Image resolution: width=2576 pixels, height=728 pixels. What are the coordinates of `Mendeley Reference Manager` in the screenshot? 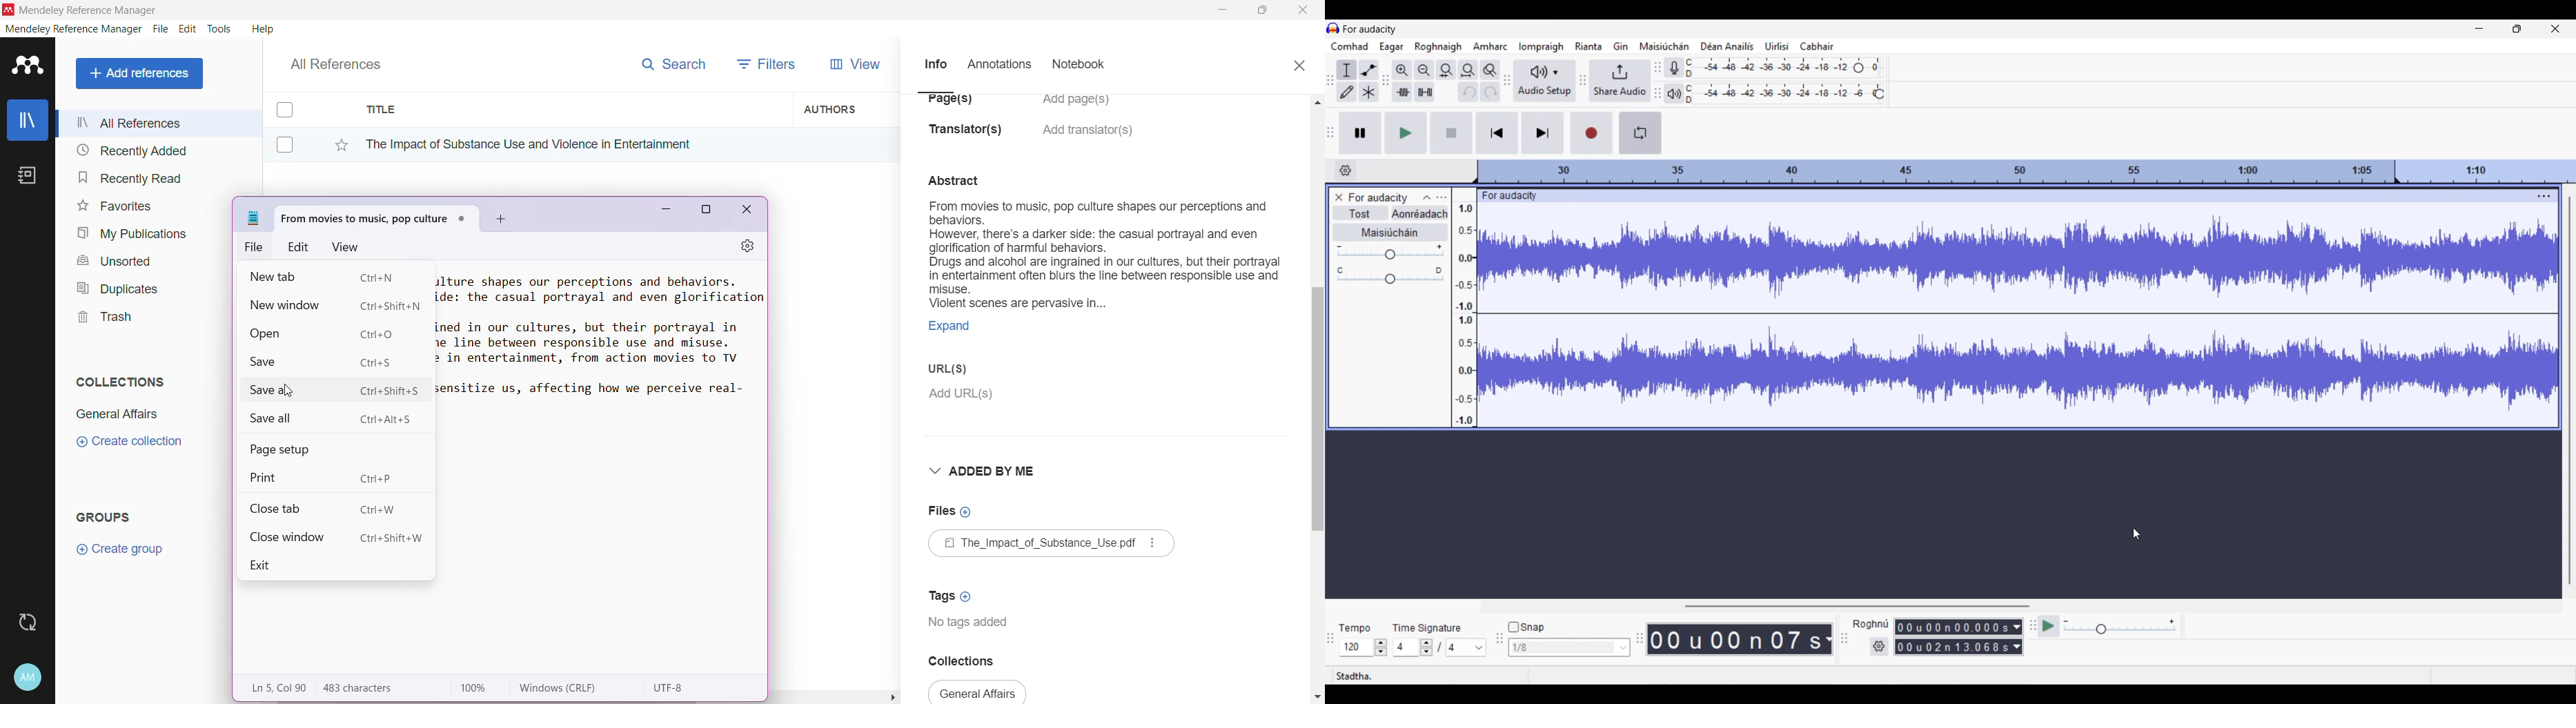 It's located at (74, 29).